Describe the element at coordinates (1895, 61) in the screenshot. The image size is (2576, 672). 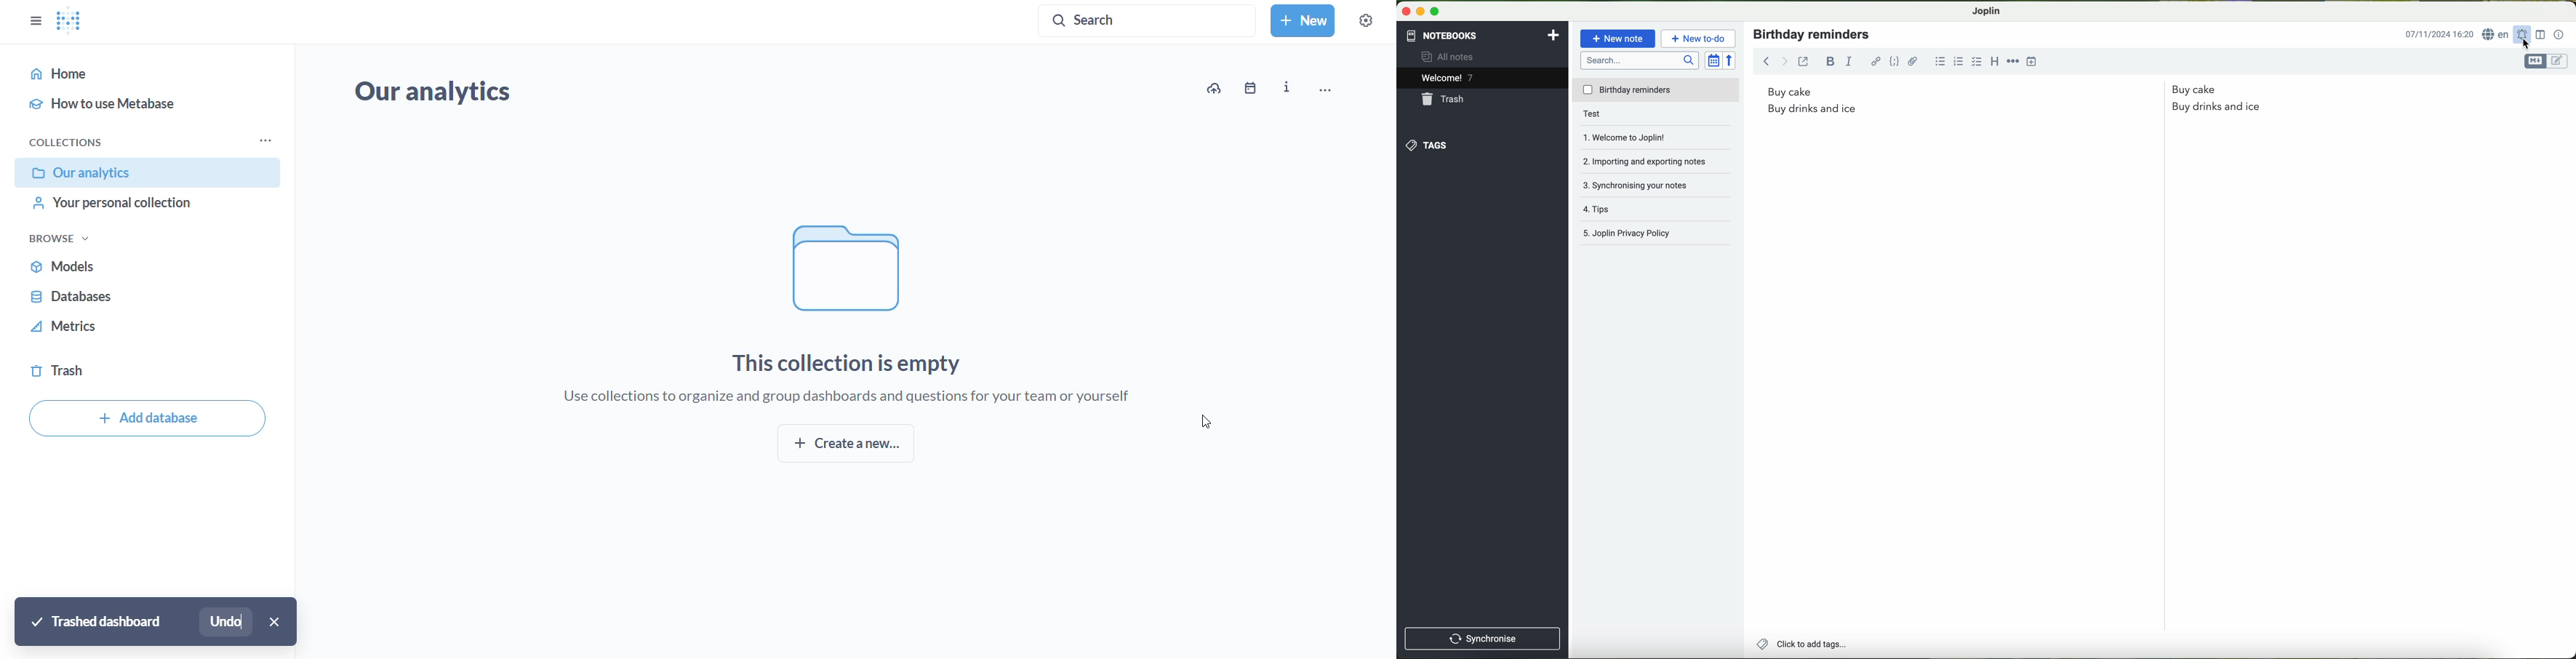
I see `code` at that location.